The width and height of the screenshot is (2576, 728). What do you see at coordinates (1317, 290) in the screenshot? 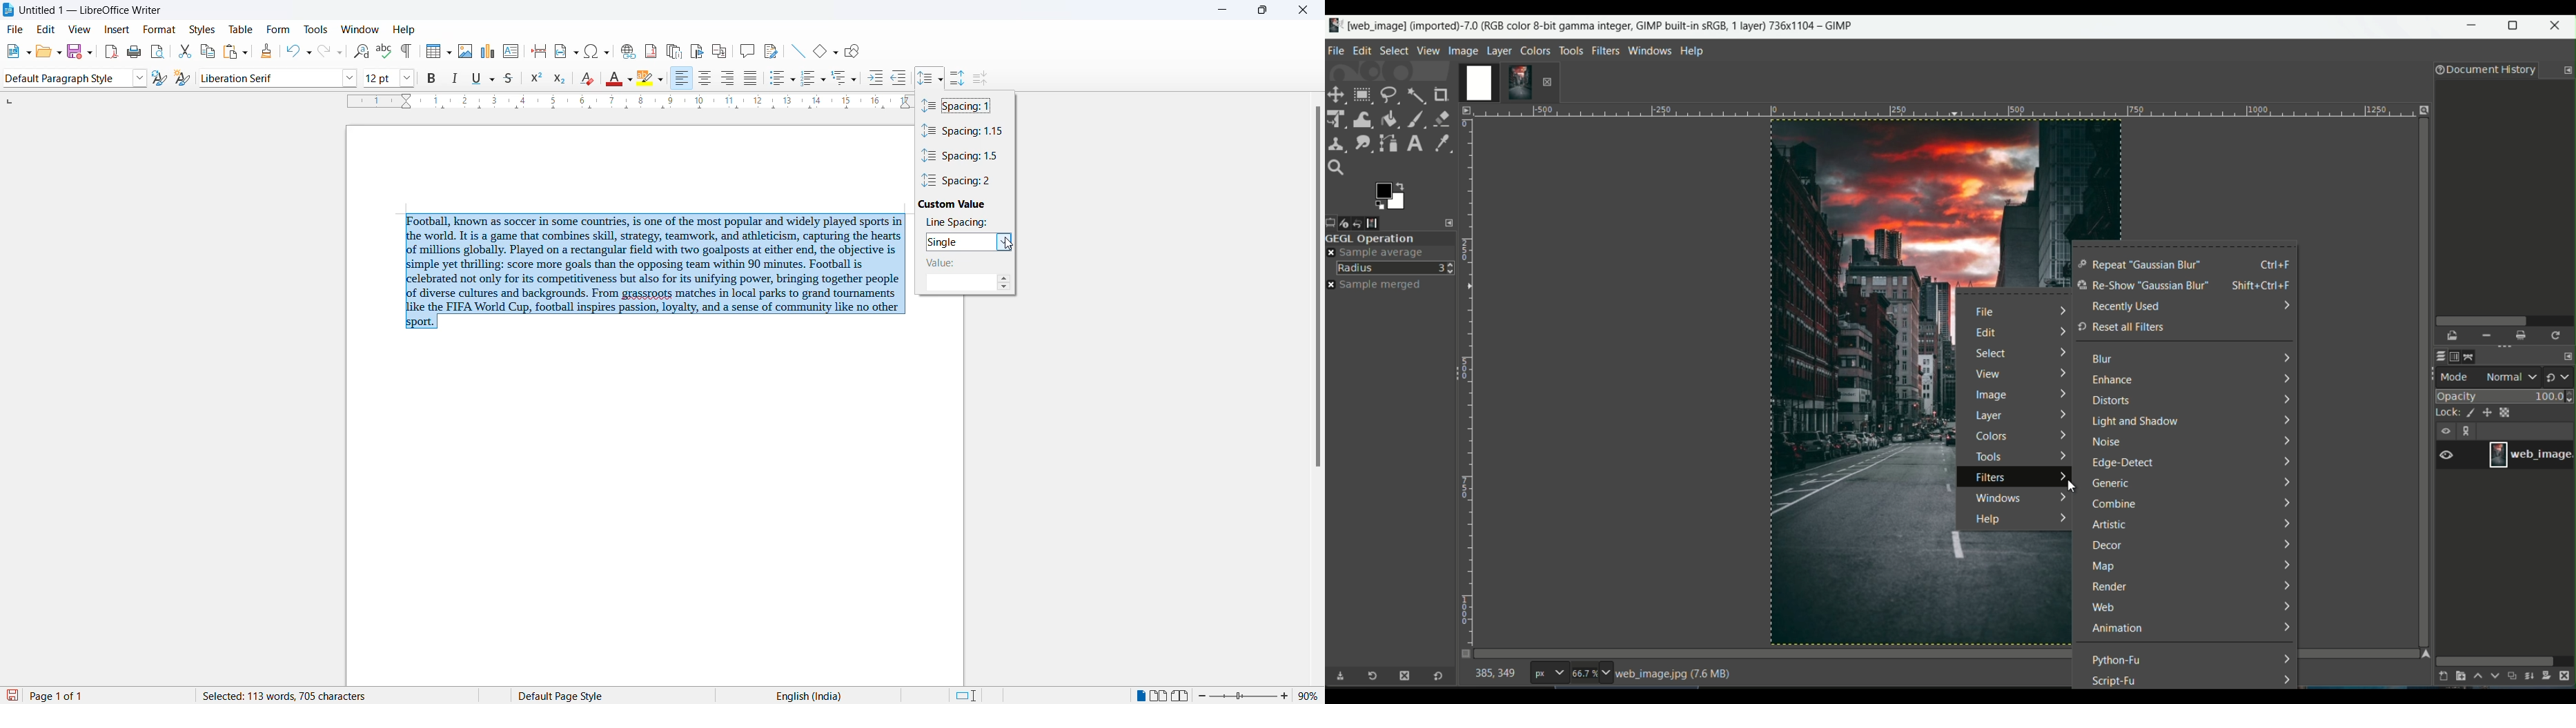
I see `scrollbar` at bounding box center [1317, 290].